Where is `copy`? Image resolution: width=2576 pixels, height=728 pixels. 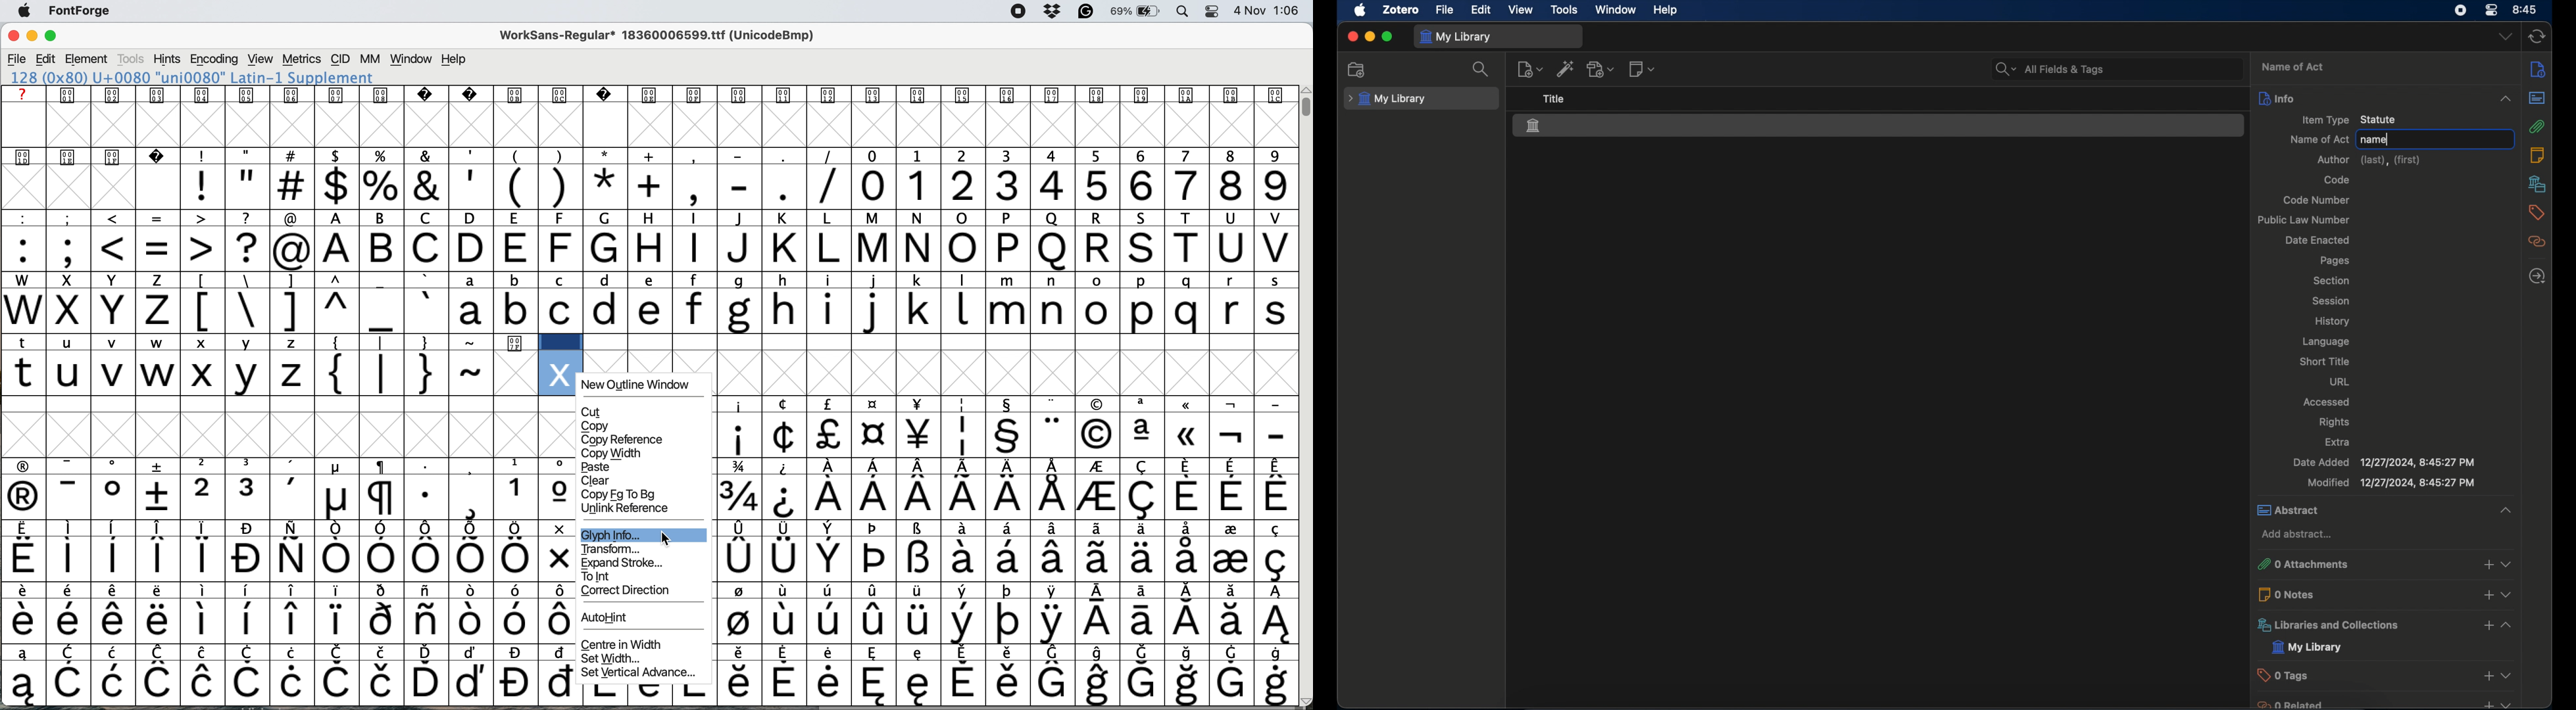
copy is located at coordinates (609, 425).